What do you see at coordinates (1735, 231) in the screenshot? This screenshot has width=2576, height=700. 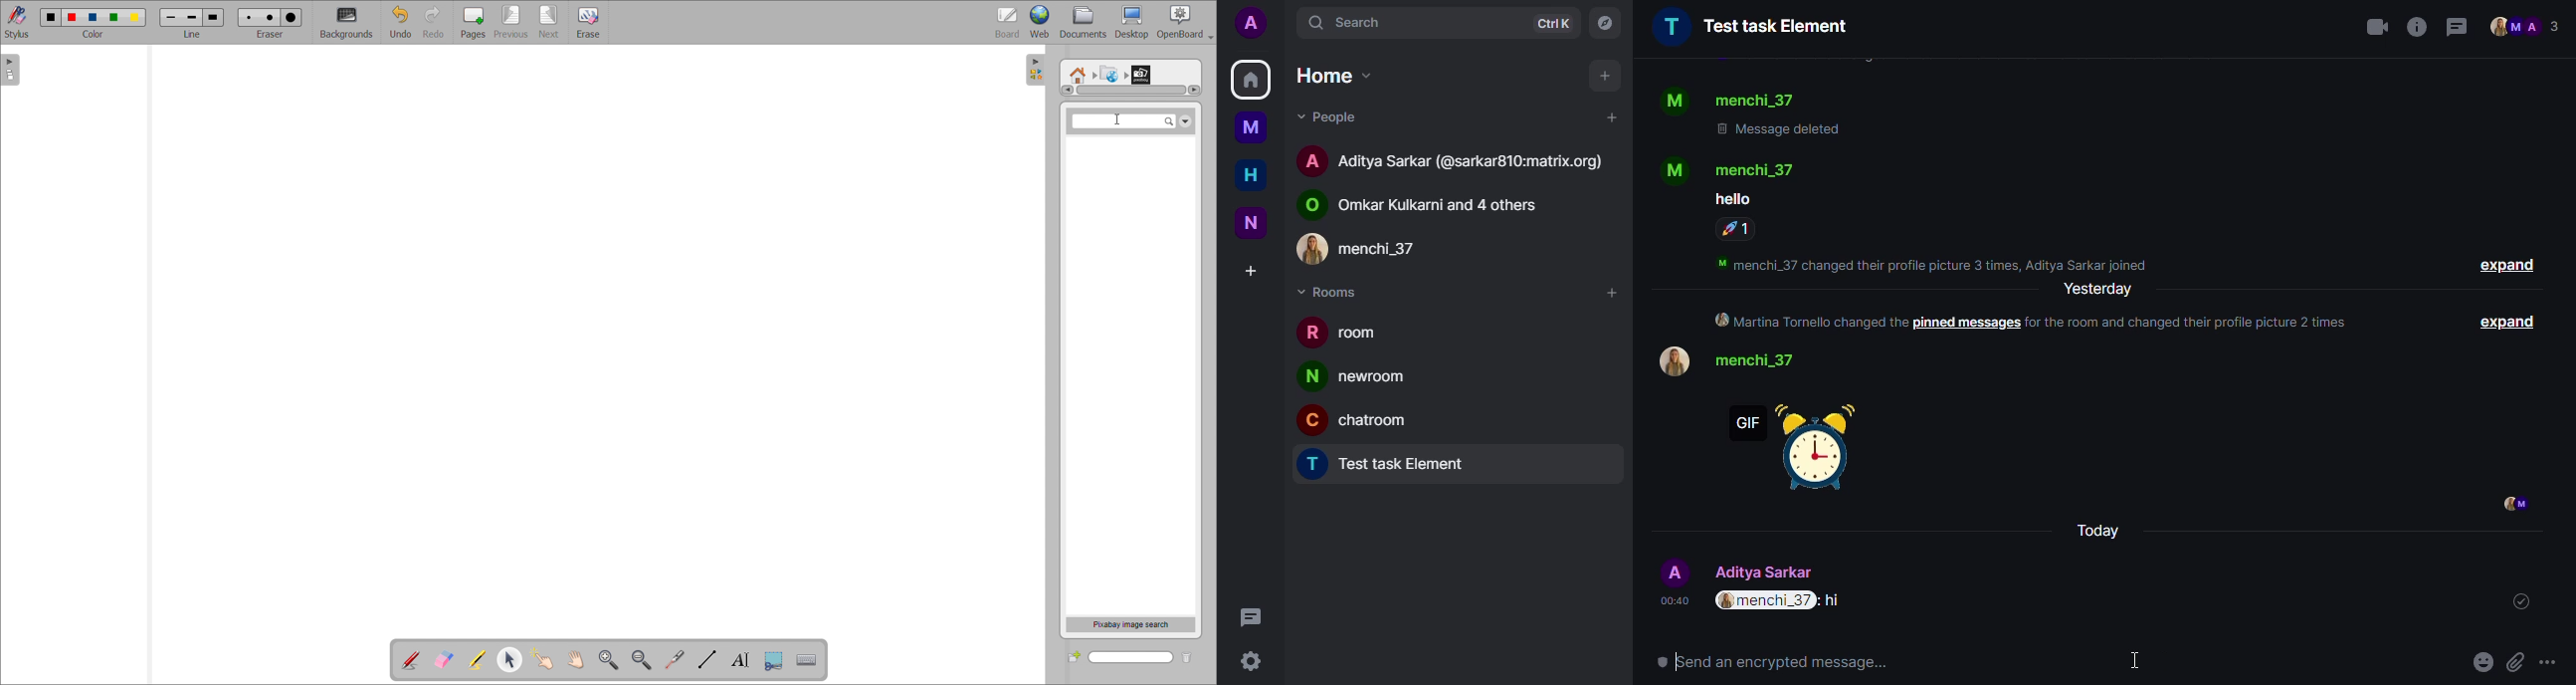 I see `reaction` at bounding box center [1735, 231].